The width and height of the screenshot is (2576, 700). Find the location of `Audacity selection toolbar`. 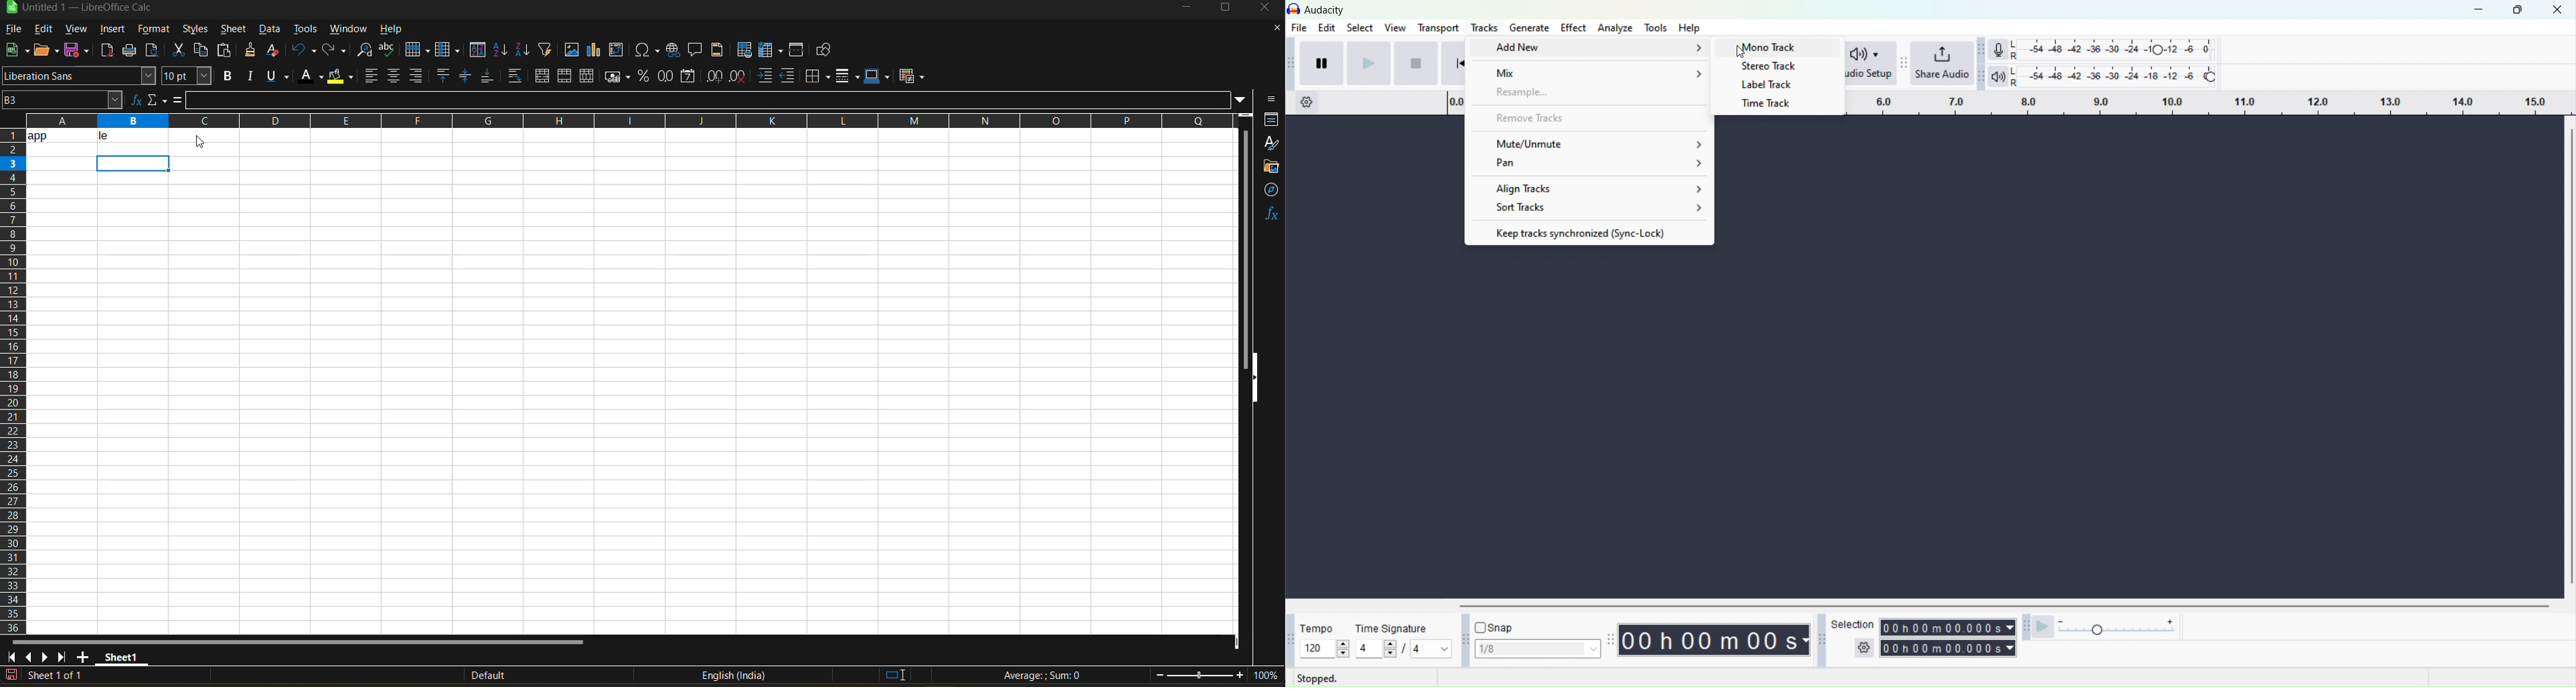

Audacity selection toolbar is located at coordinates (1820, 639).